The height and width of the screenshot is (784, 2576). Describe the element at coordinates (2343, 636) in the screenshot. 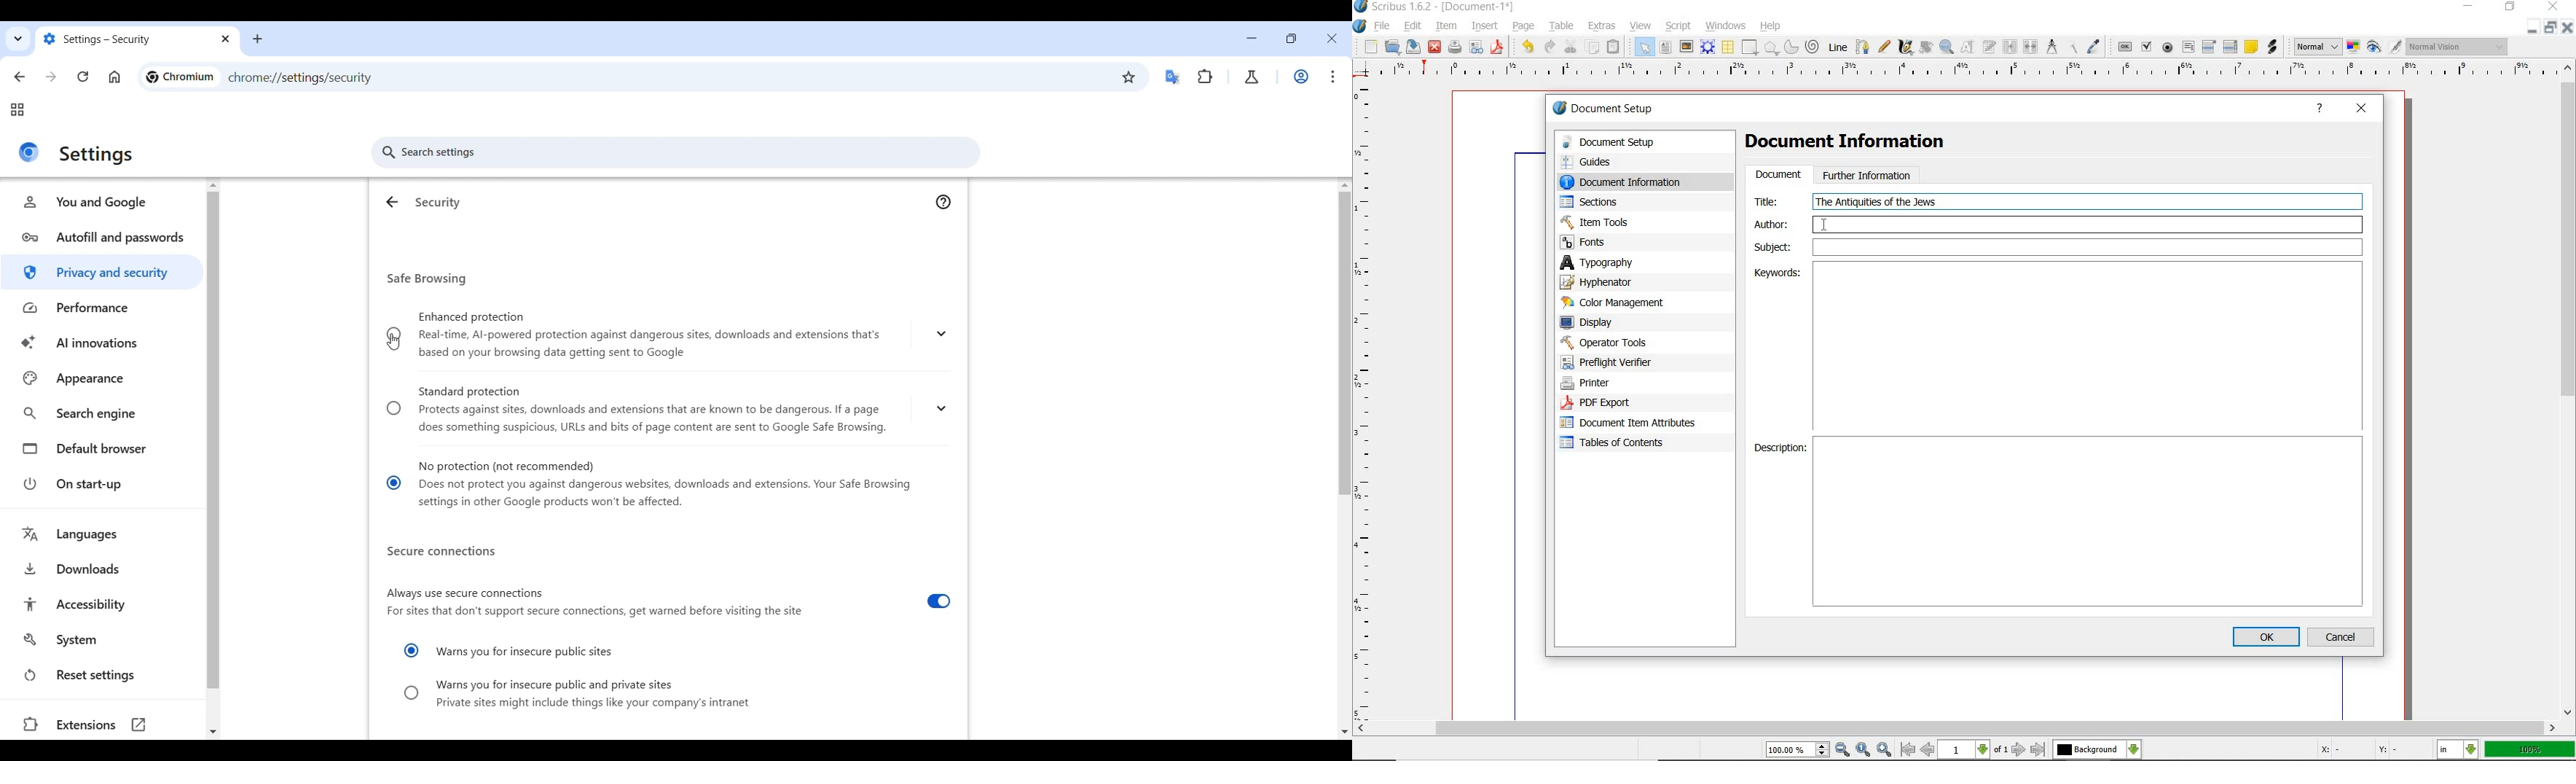

I see `cancel` at that location.